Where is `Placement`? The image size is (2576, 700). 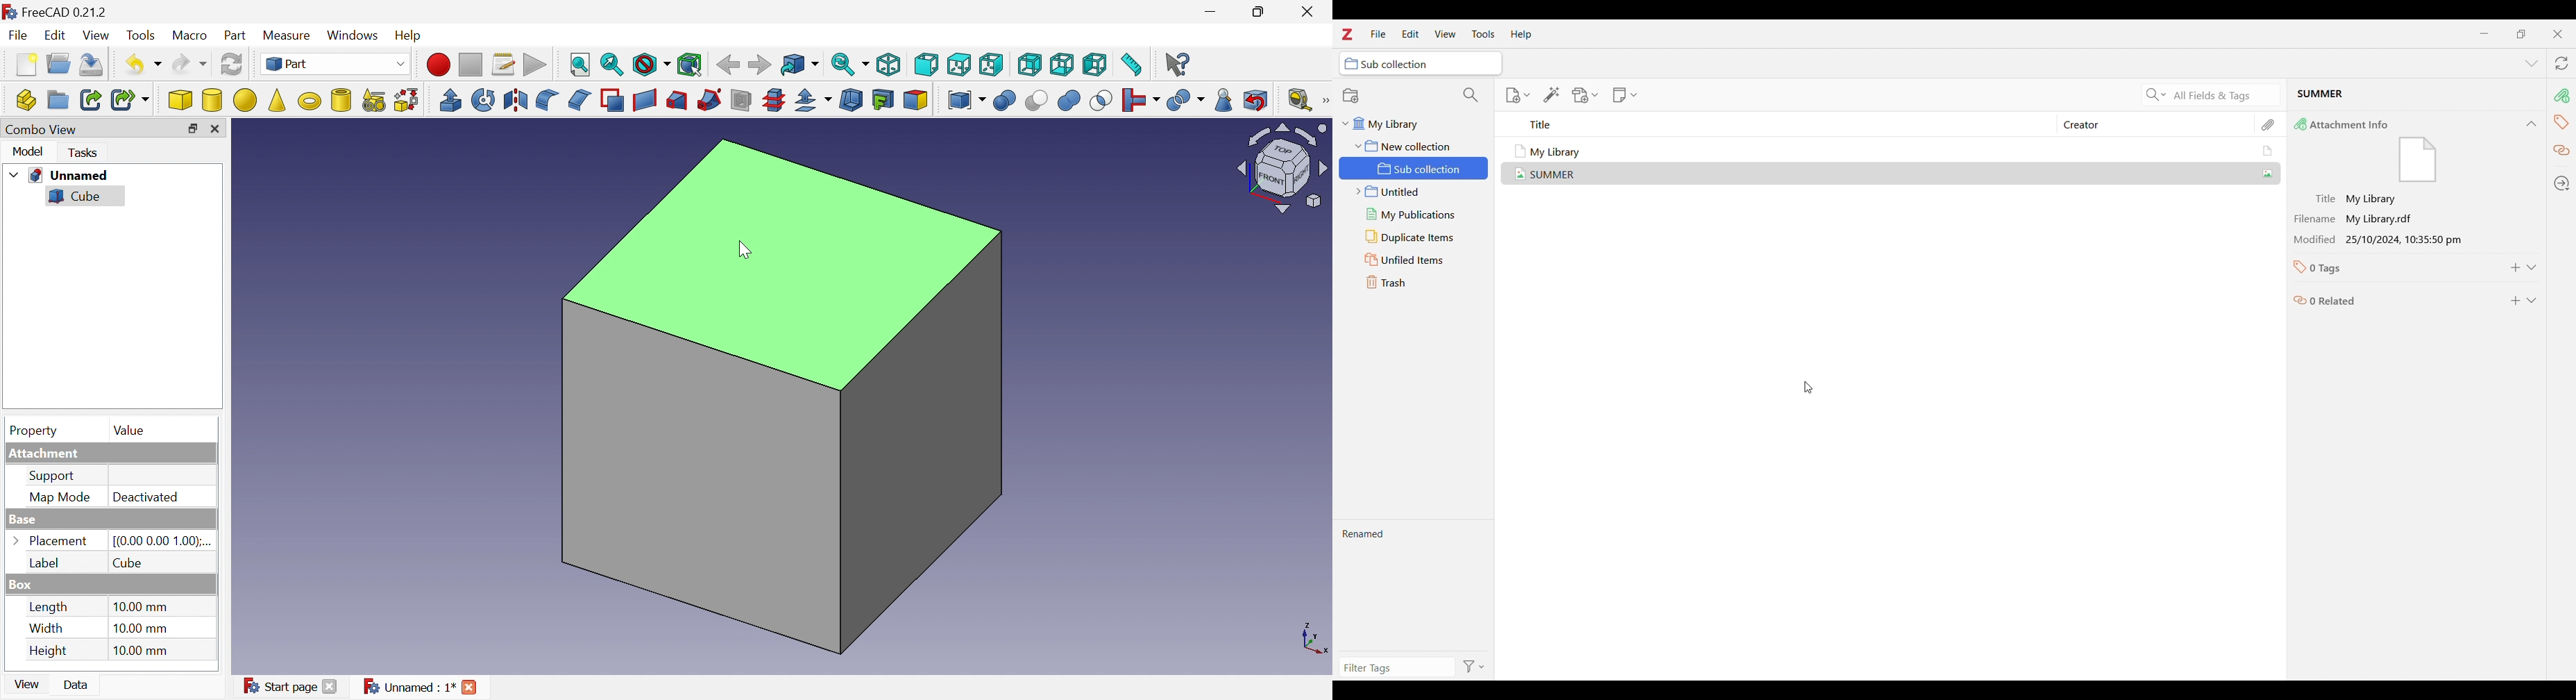 Placement is located at coordinates (49, 540).